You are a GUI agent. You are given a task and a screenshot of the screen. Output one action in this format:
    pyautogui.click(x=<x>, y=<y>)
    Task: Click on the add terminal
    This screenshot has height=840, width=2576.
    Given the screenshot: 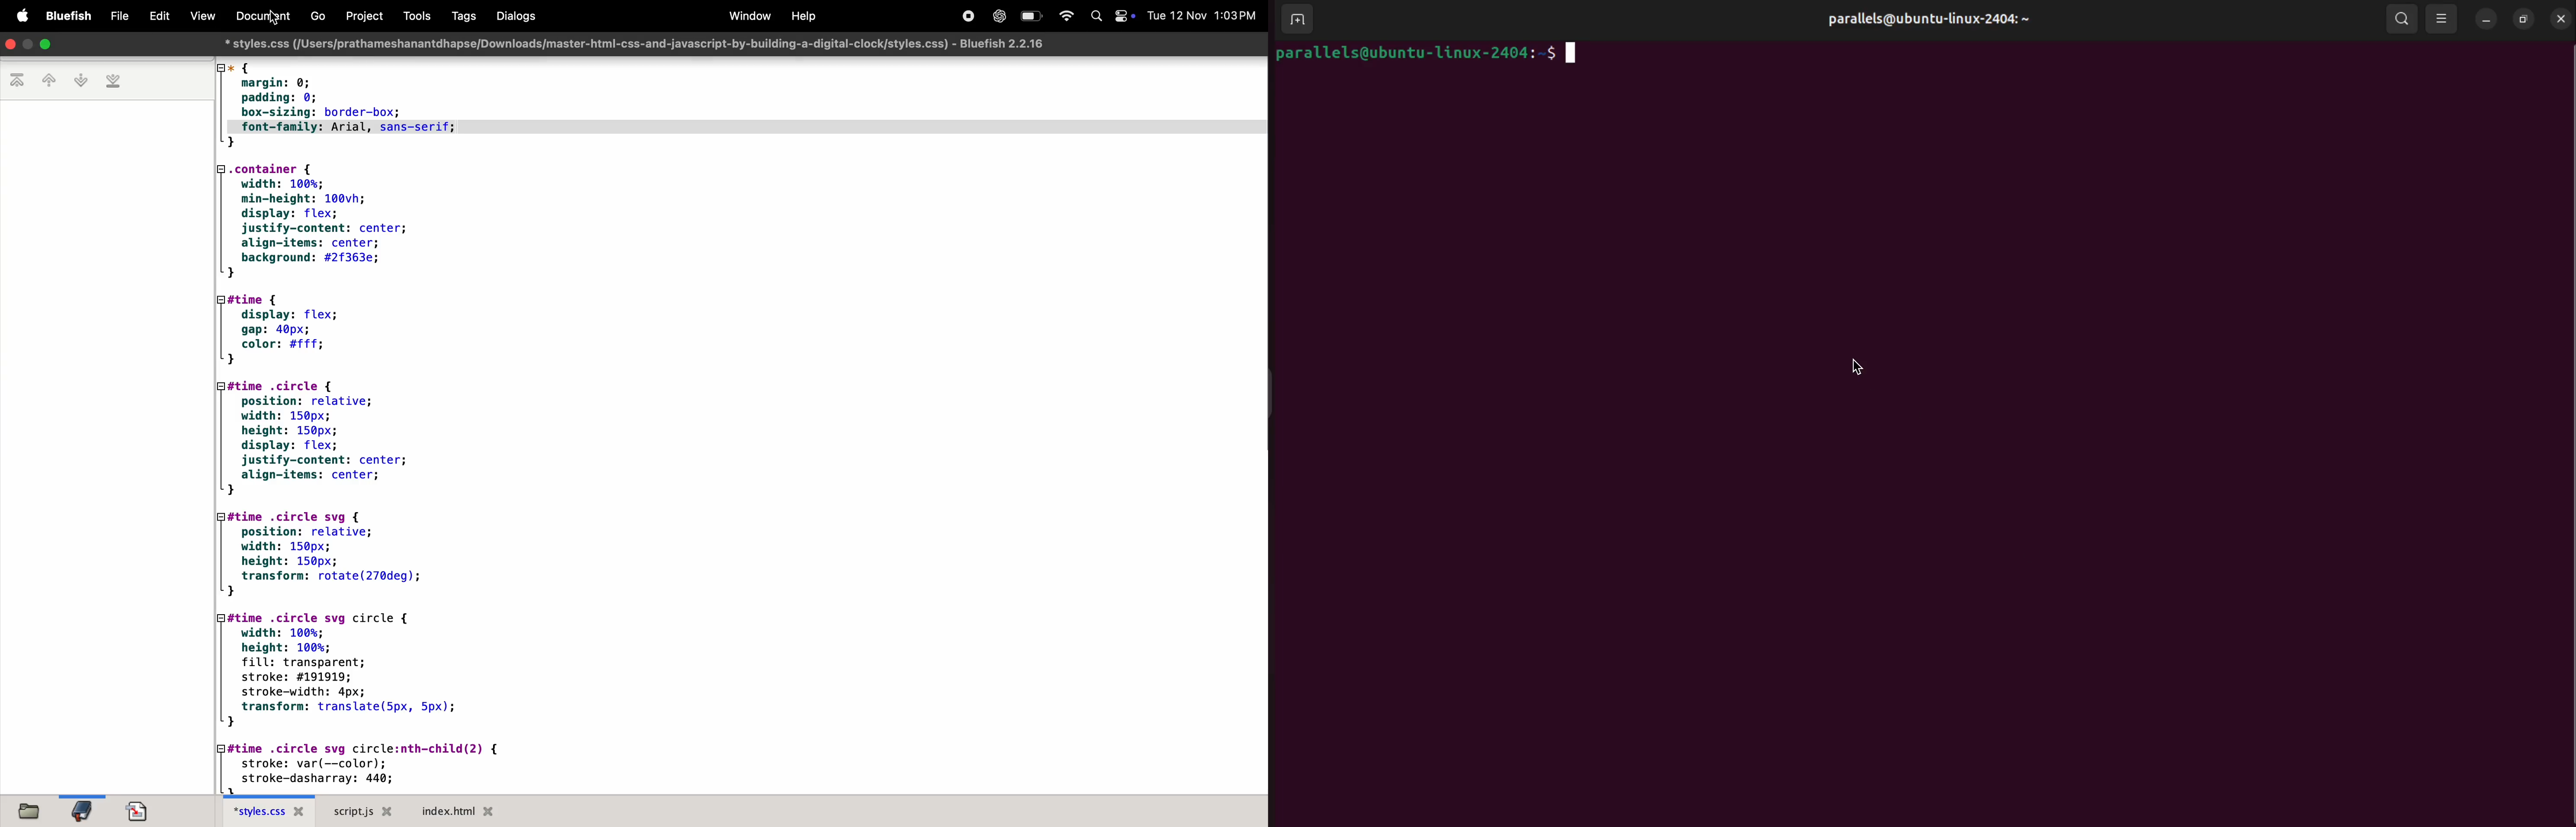 What is the action you would take?
    pyautogui.click(x=1297, y=18)
    